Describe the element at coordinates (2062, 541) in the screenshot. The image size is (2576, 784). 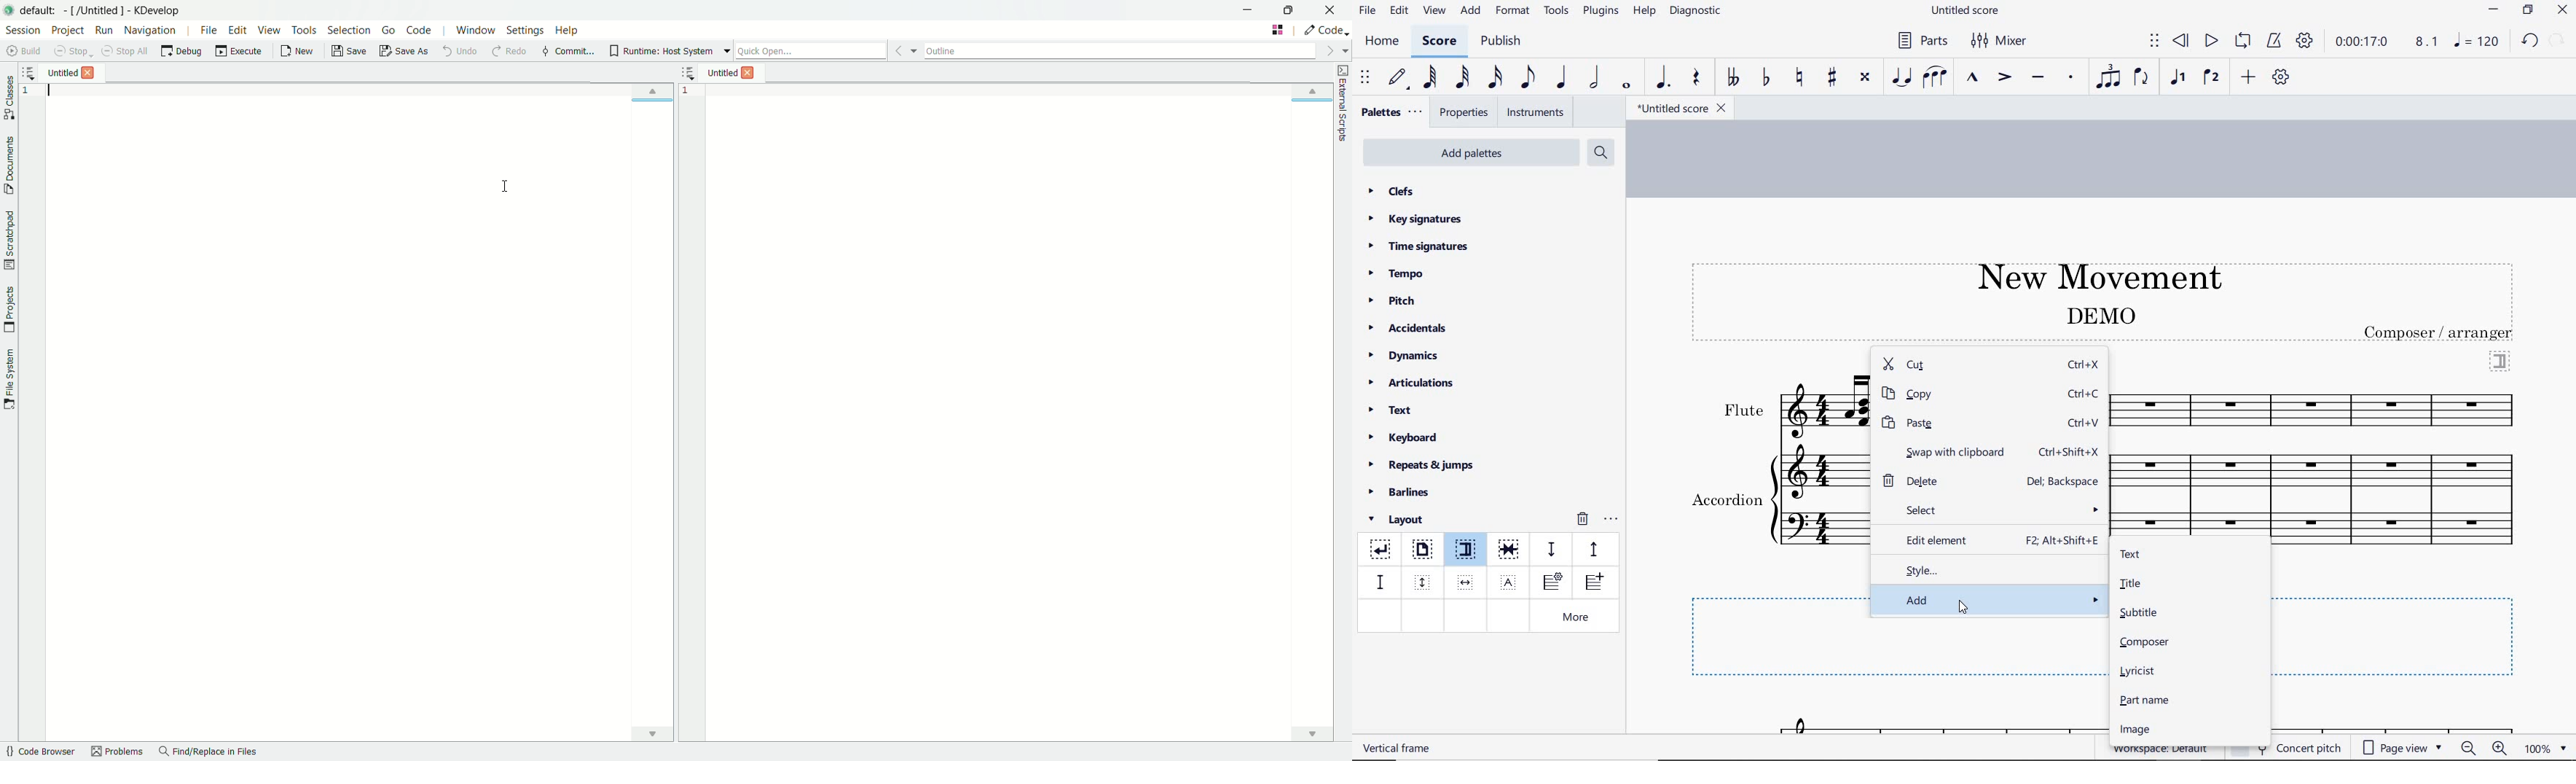
I see `Shortcut key` at that location.